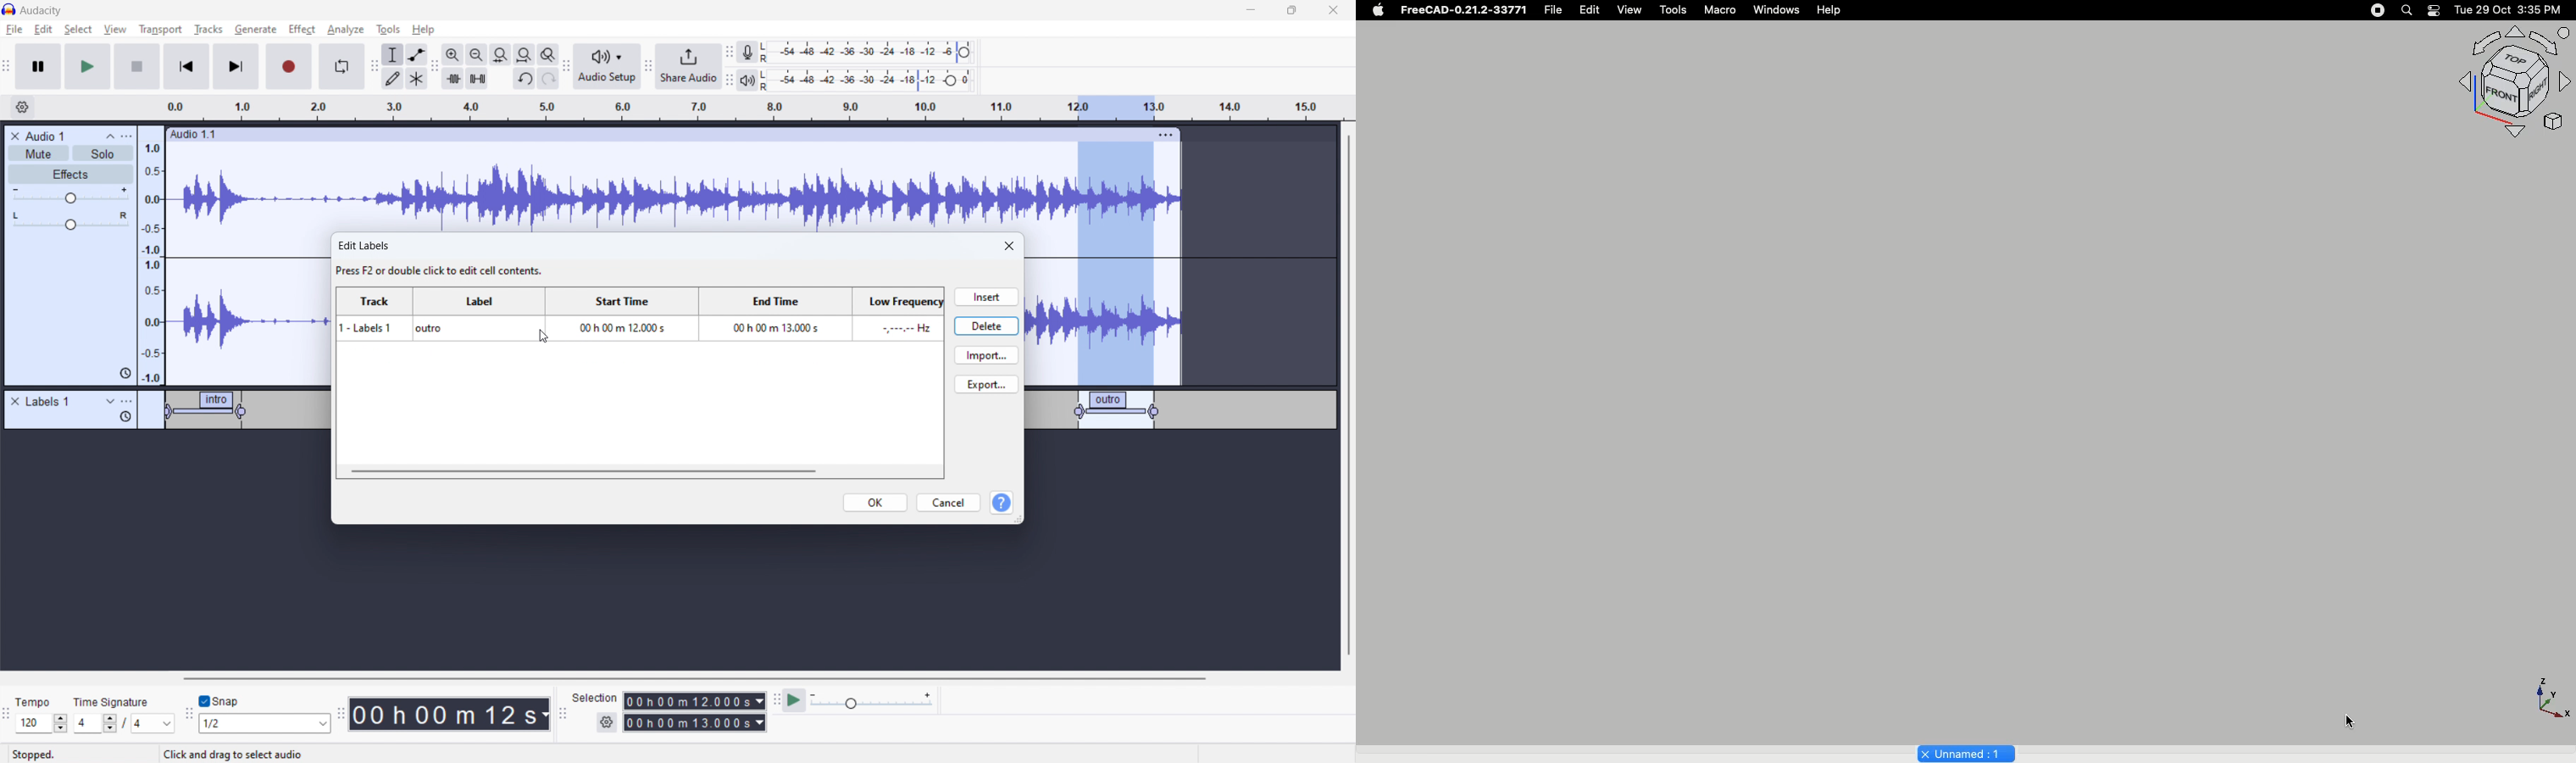  Describe the element at coordinates (103, 153) in the screenshot. I see `solo` at that location.